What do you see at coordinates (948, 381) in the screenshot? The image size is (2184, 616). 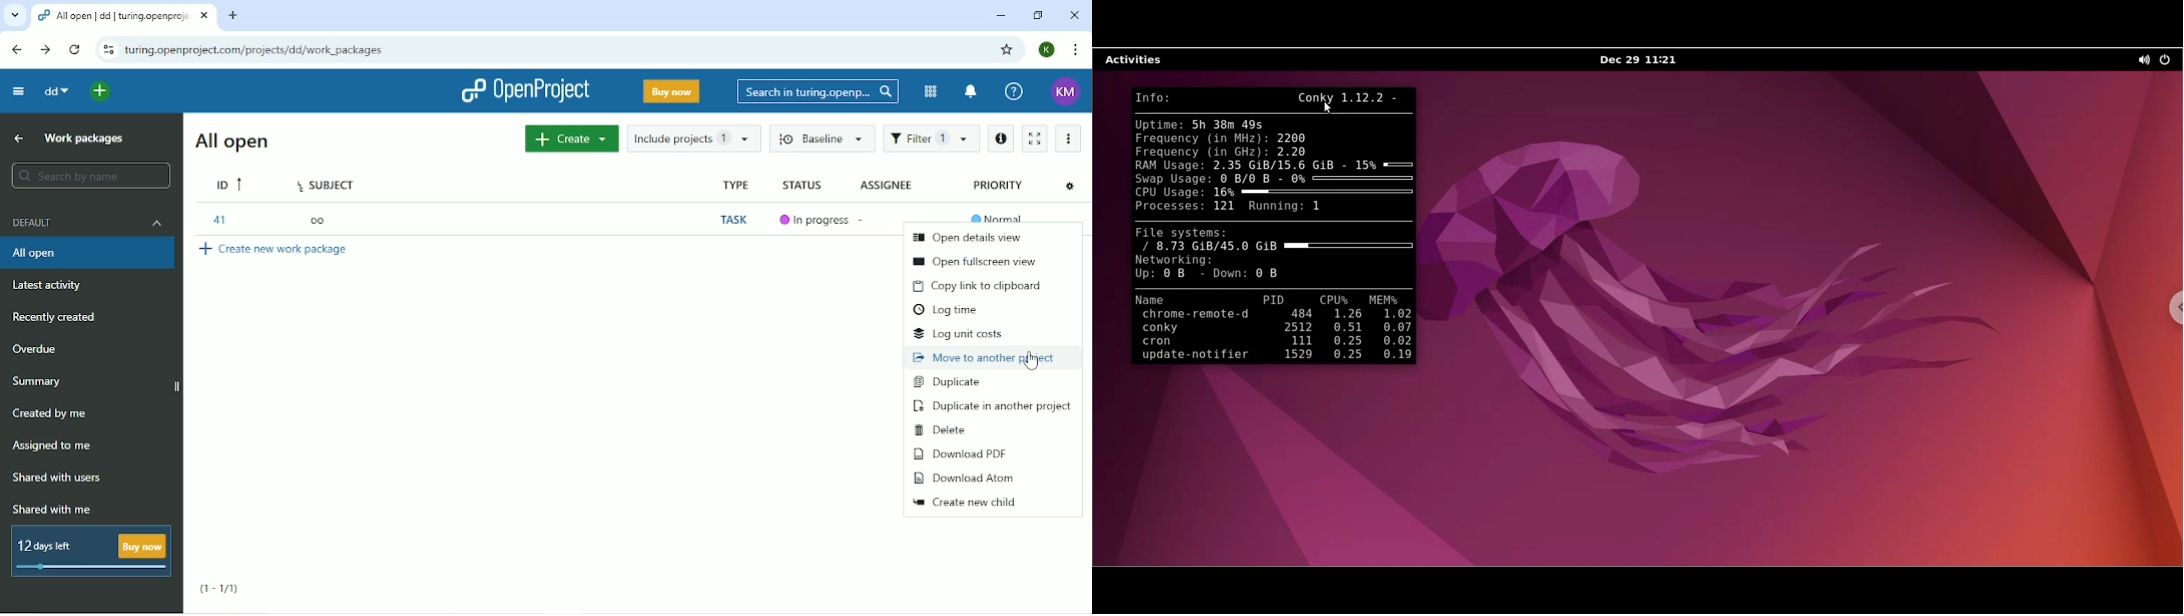 I see `Duplicate` at bounding box center [948, 381].